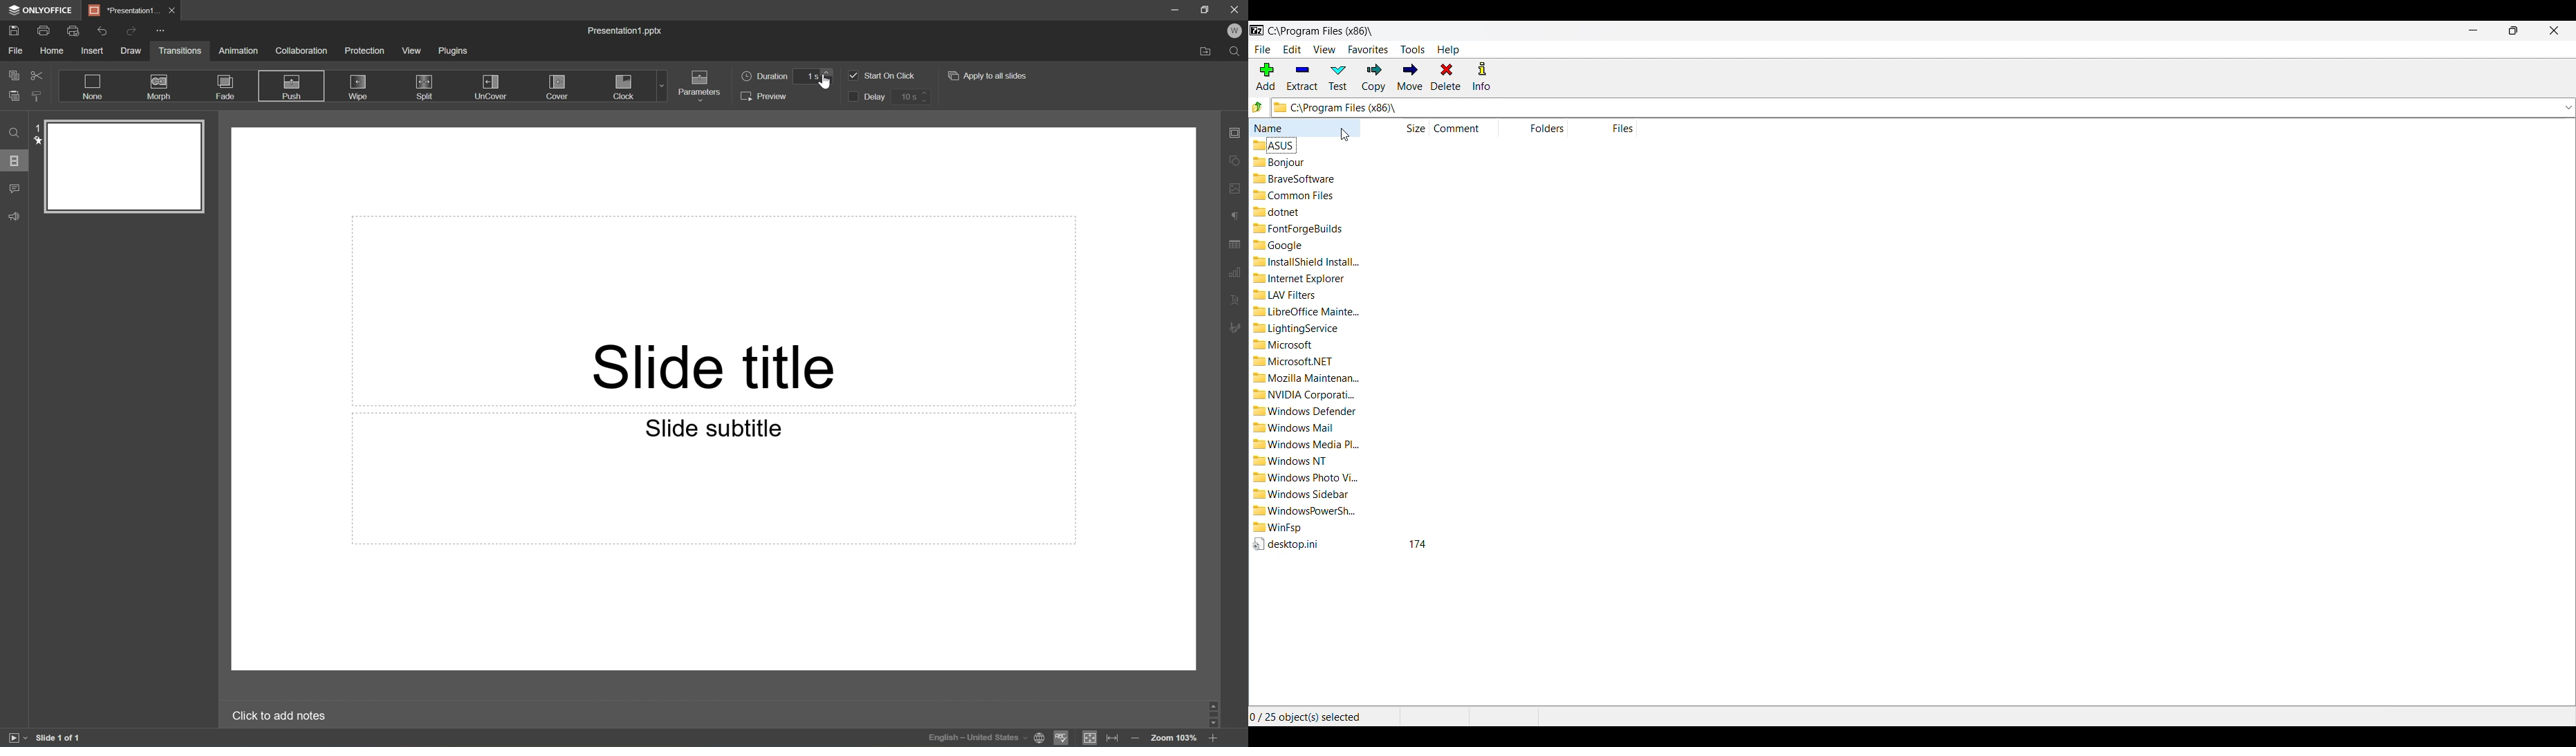 This screenshot has width=2576, height=756. Describe the element at coordinates (124, 10) in the screenshot. I see `Presentation1...` at that location.